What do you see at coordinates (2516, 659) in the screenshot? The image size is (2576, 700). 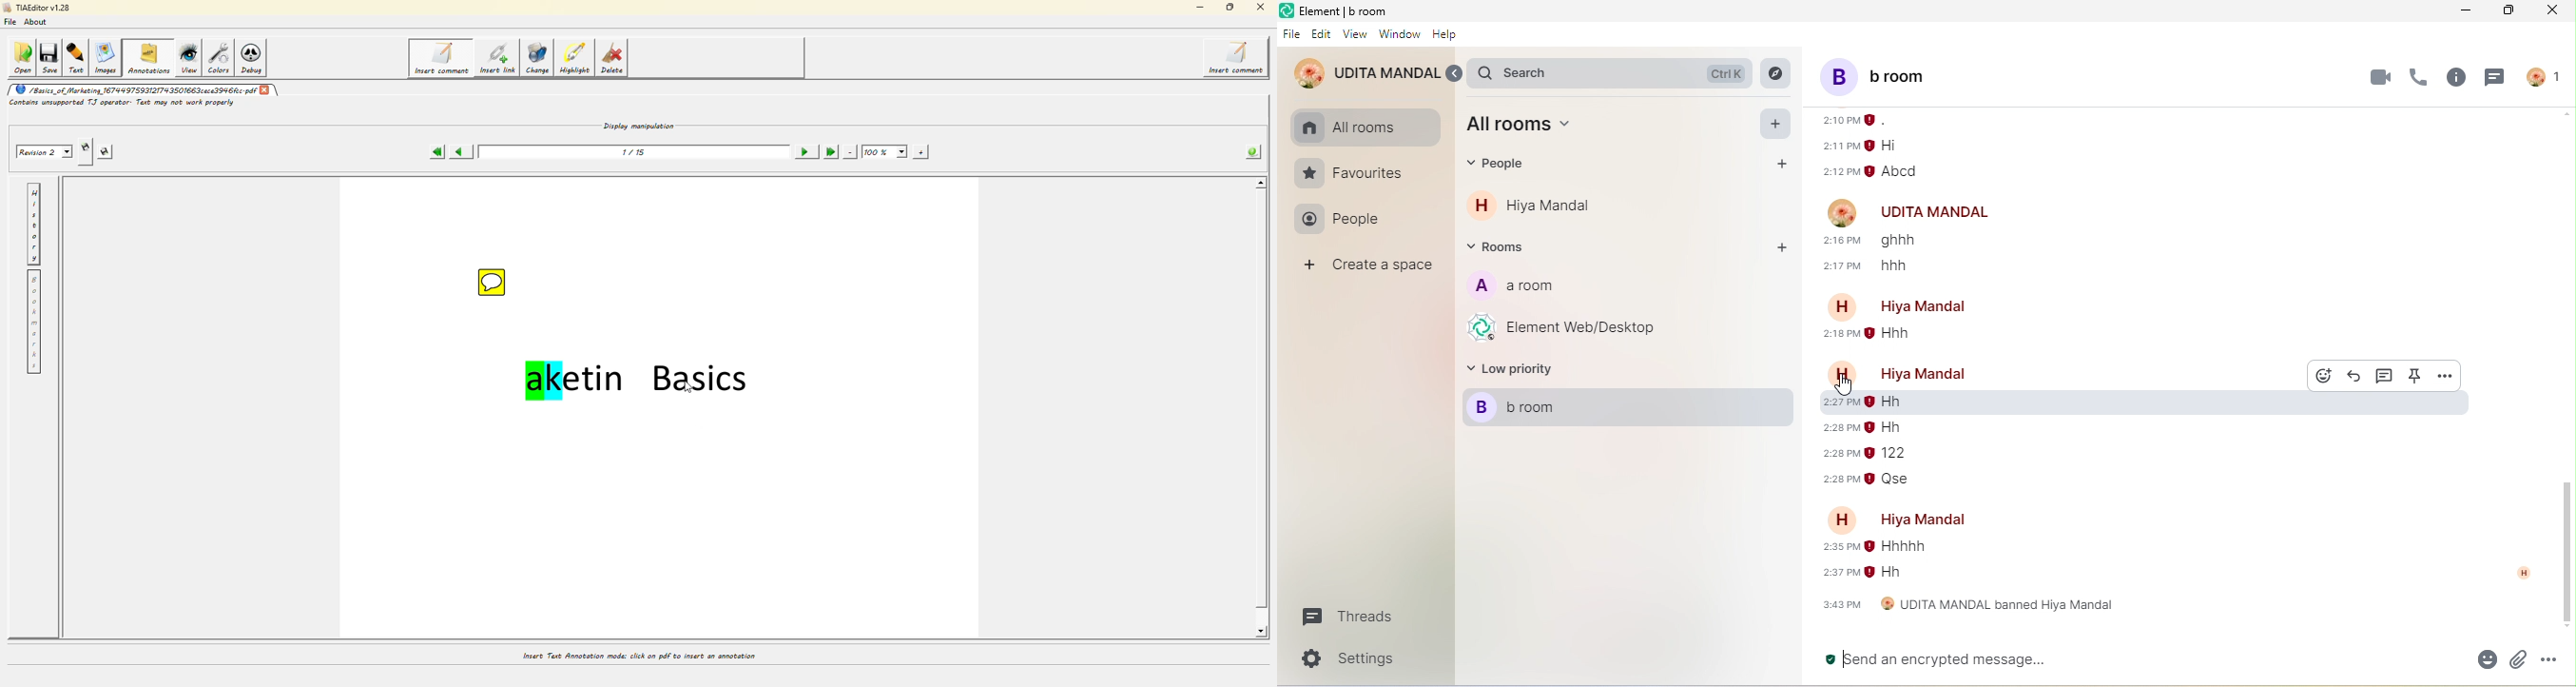 I see `attachment` at bounding box center [2516, 659].